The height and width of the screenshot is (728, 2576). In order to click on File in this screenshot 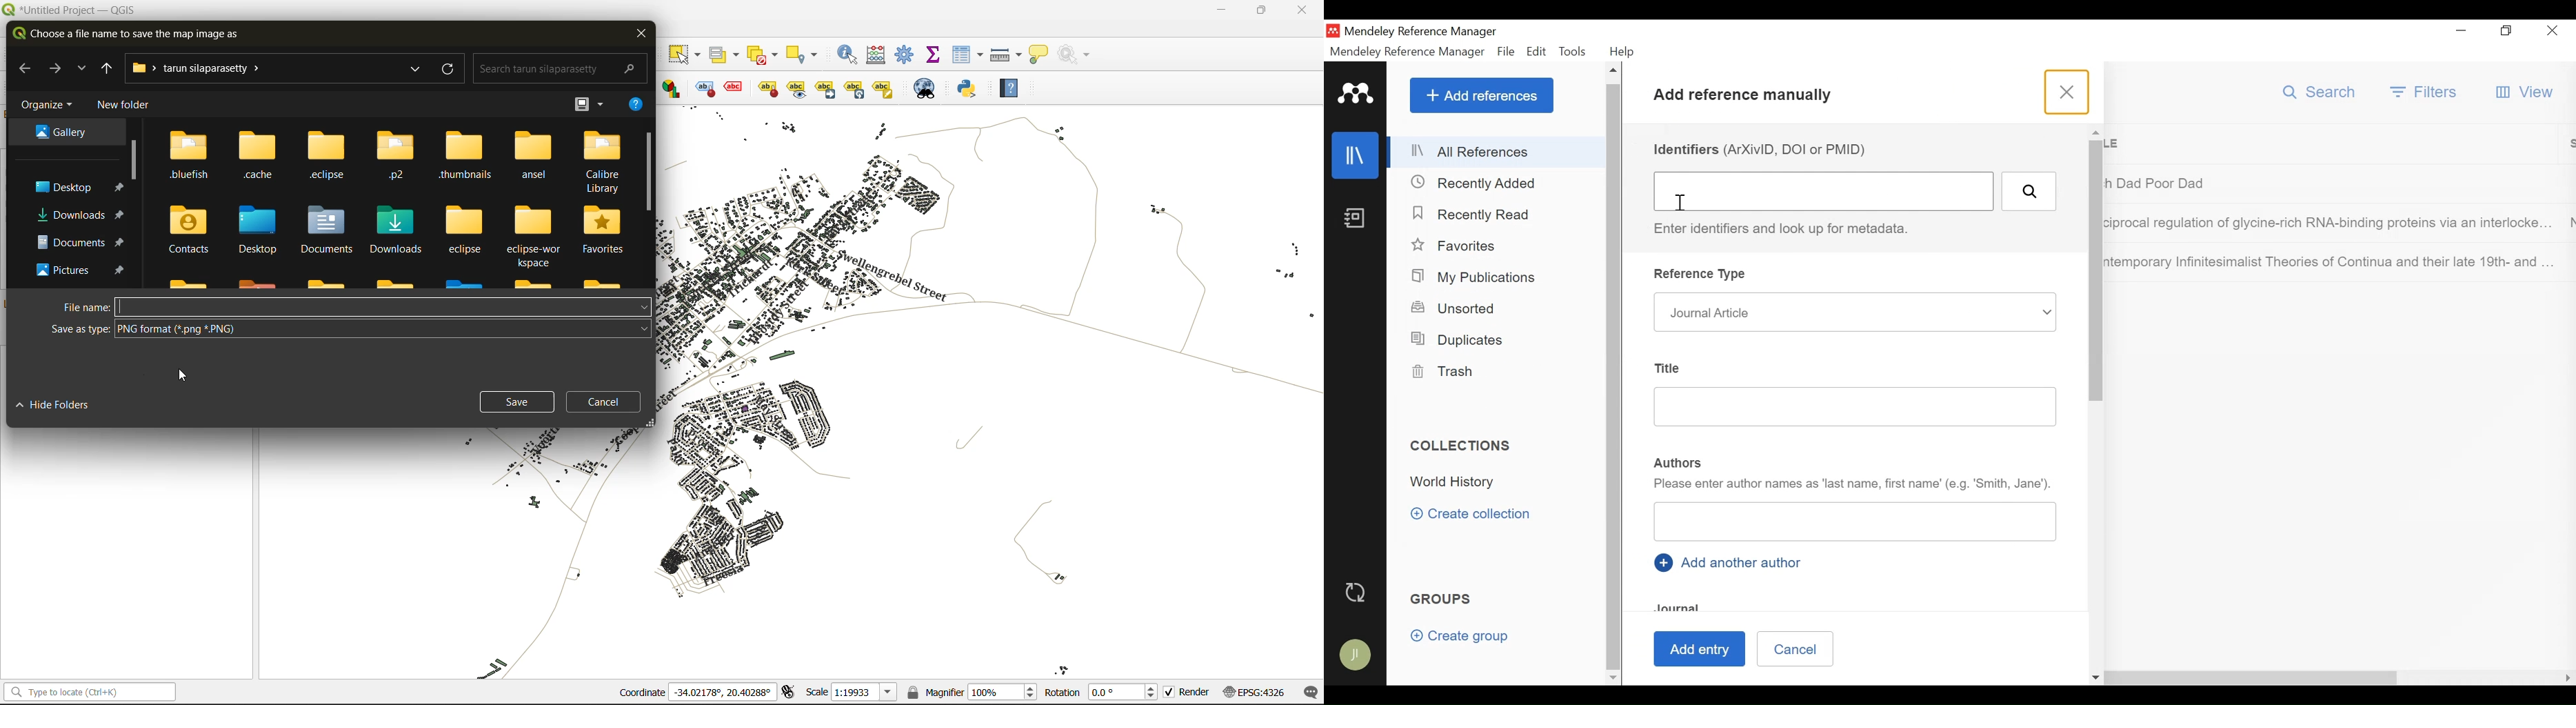, I will do `click(1507, 52)`.